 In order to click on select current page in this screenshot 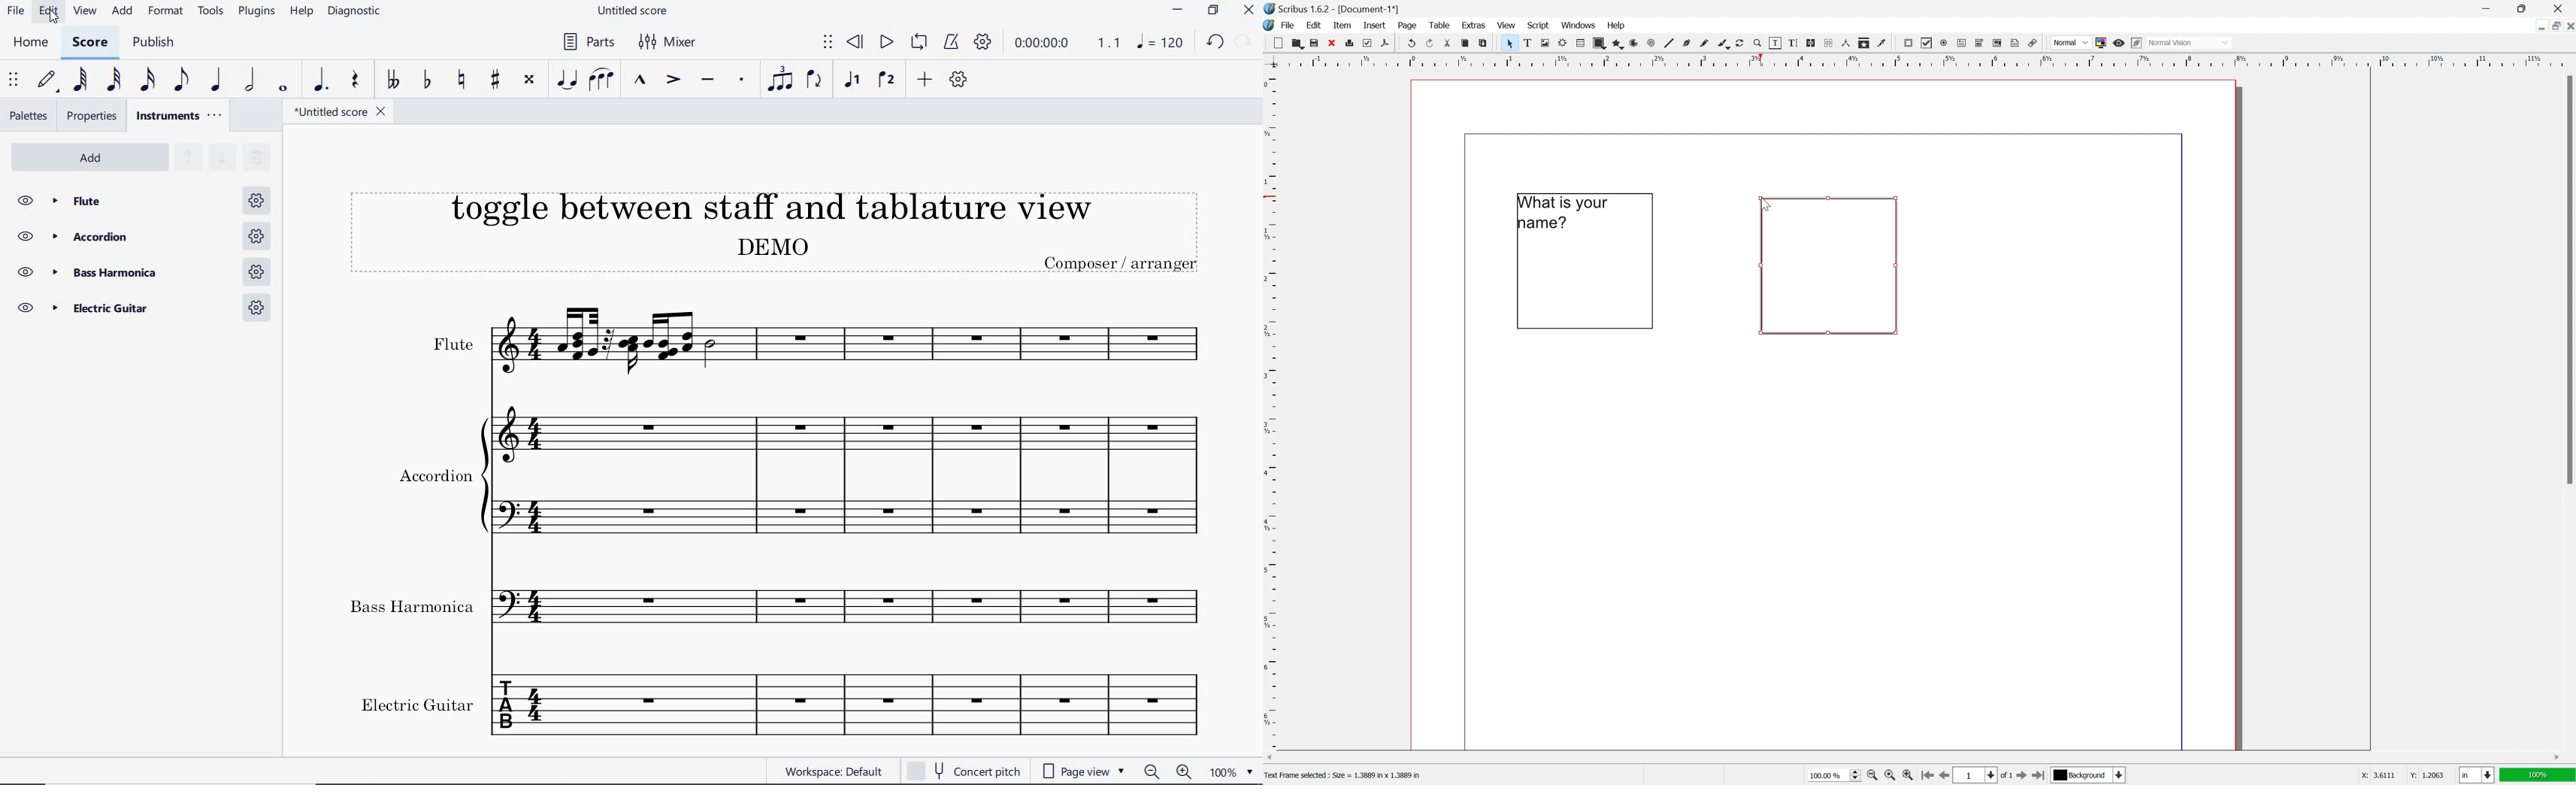, I will do `click(1985, 776)`.